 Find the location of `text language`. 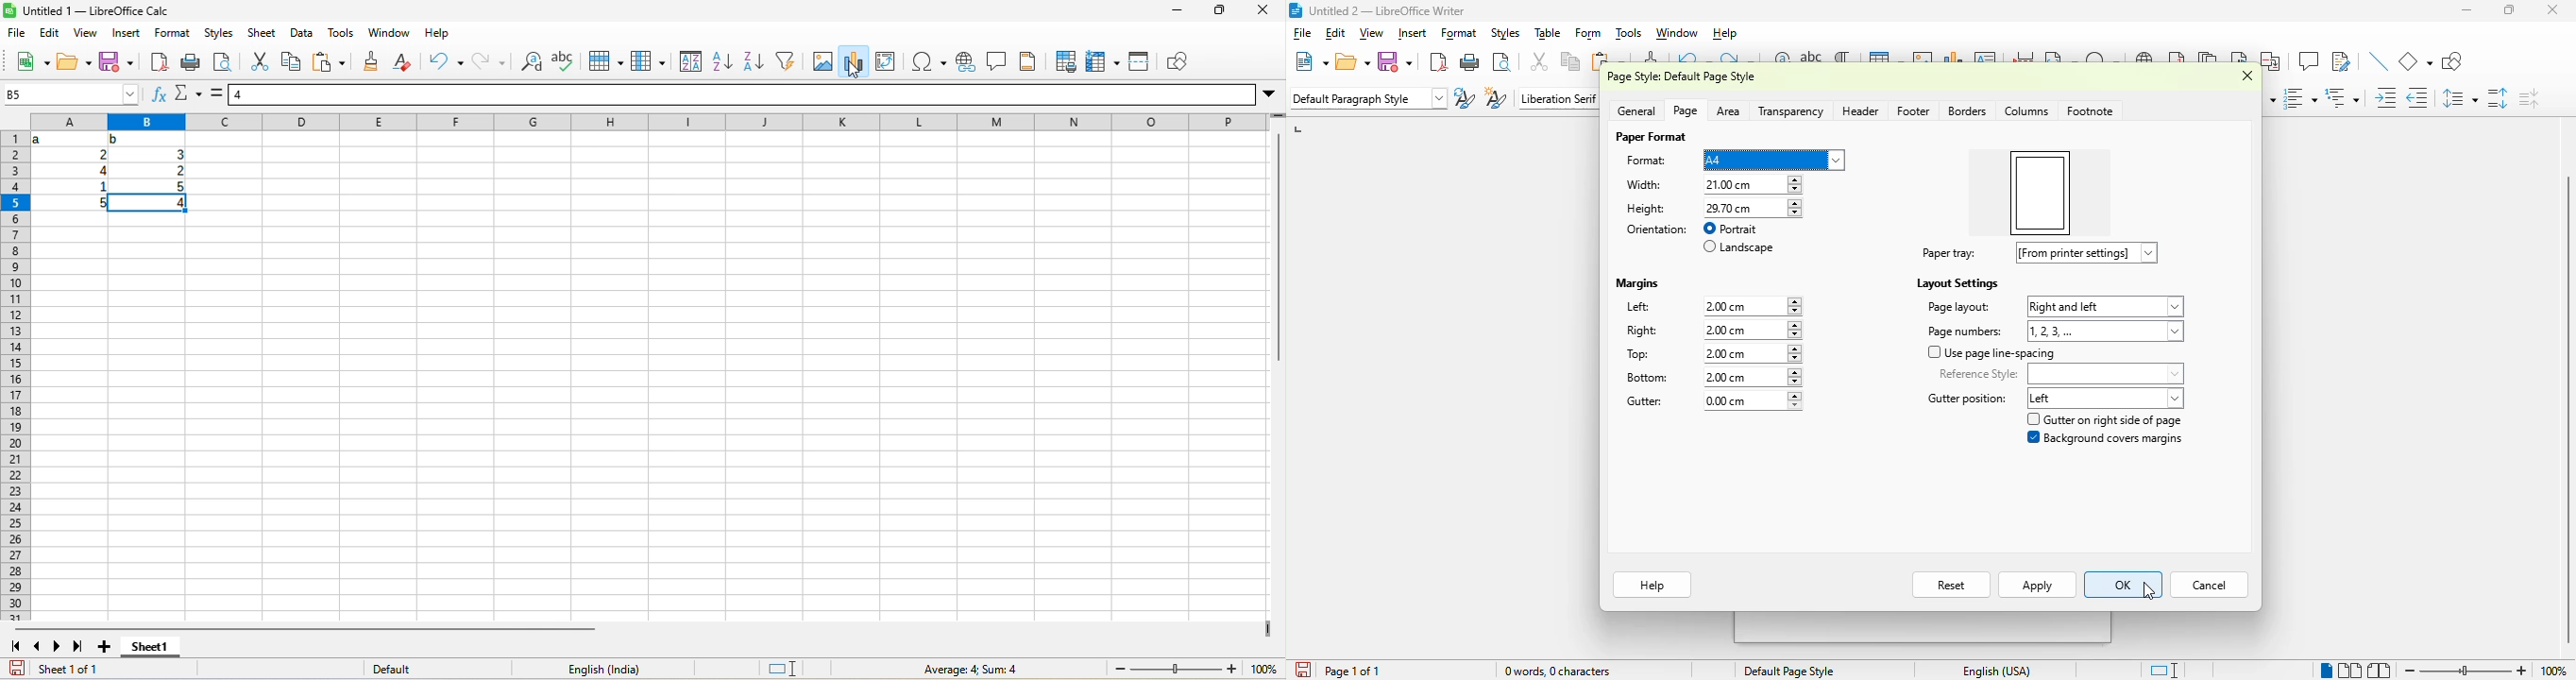

text language is located at coordinates (1997, 671).